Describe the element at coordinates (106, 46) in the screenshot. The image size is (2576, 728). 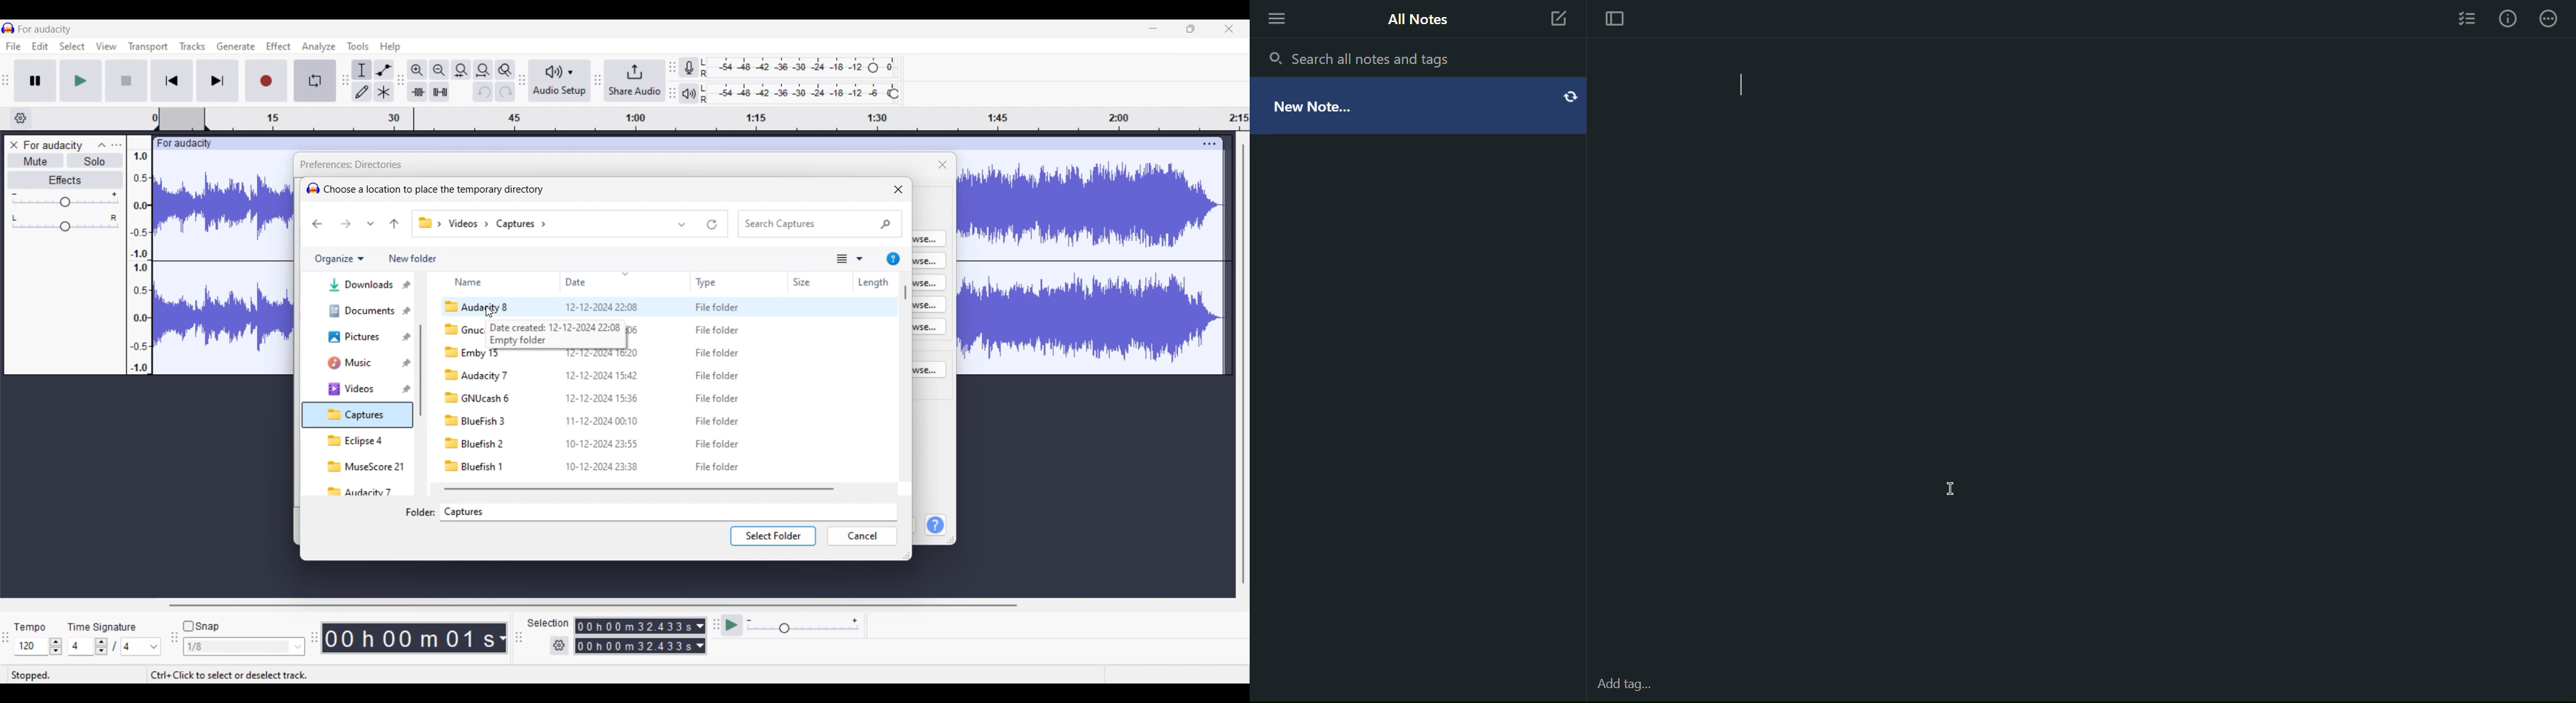
I see `View menu` at that location.